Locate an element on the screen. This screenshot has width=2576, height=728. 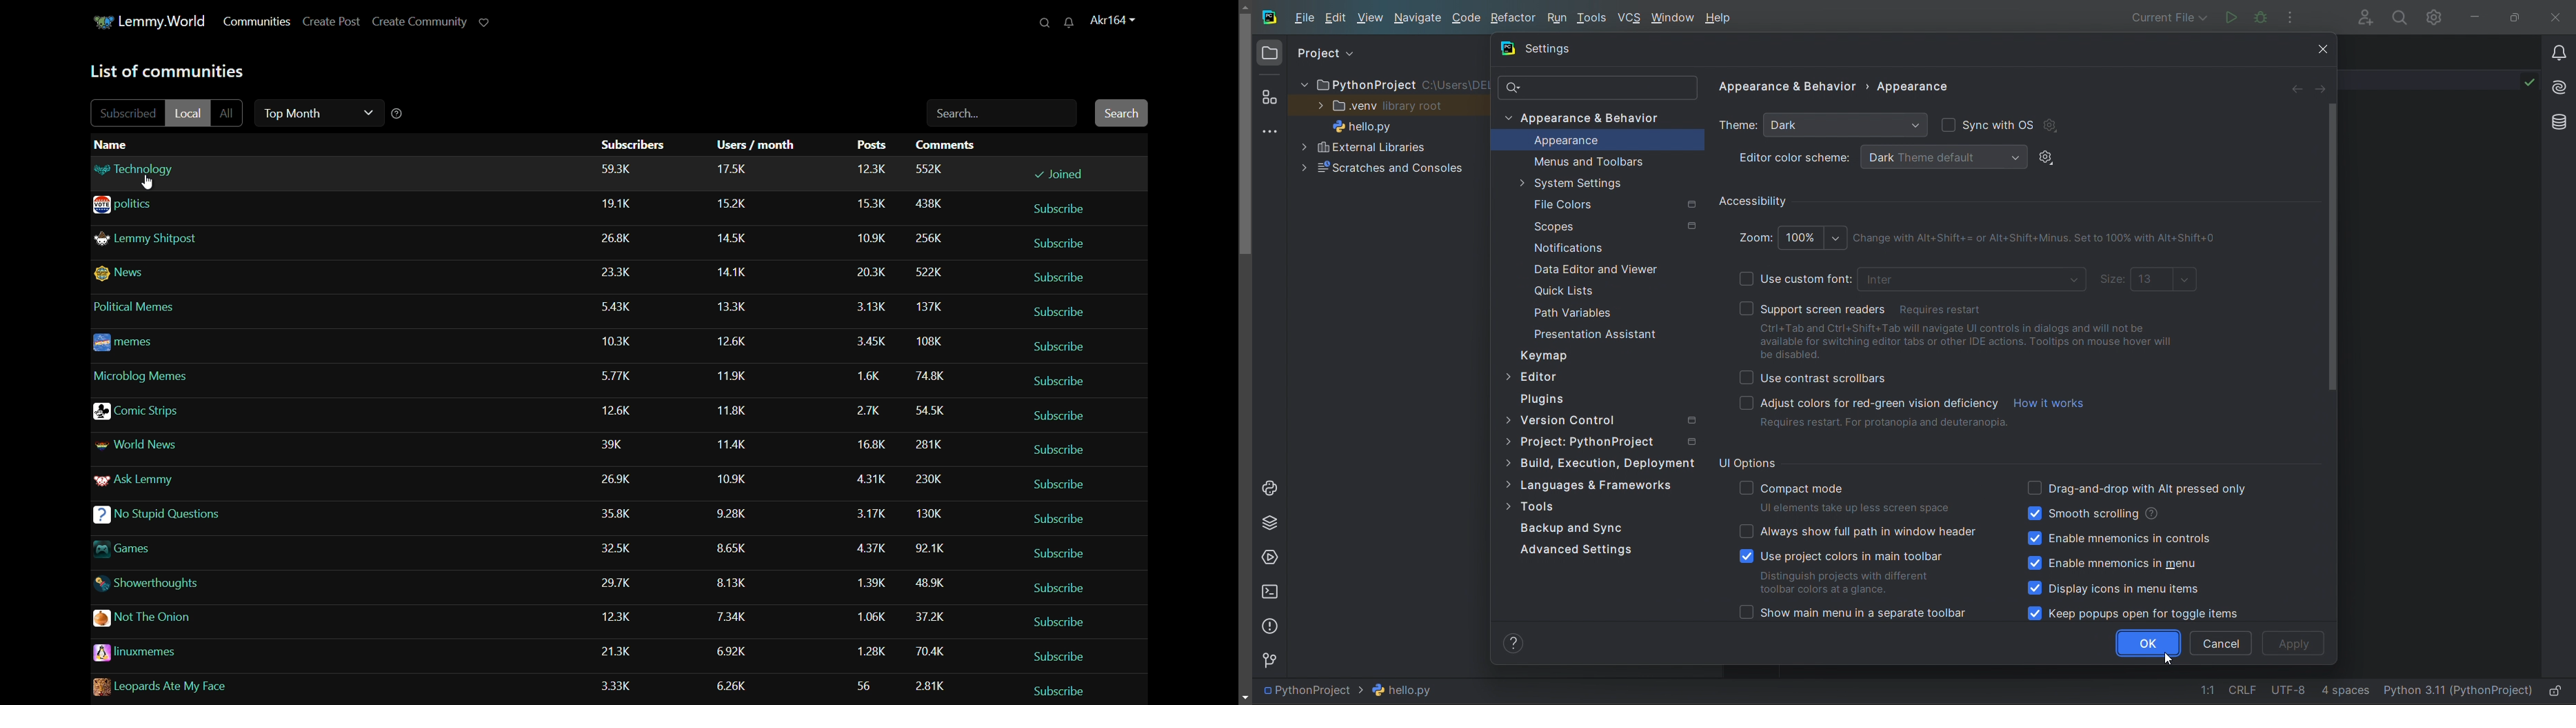
ui option labels is located at coordinates (2169, 551).